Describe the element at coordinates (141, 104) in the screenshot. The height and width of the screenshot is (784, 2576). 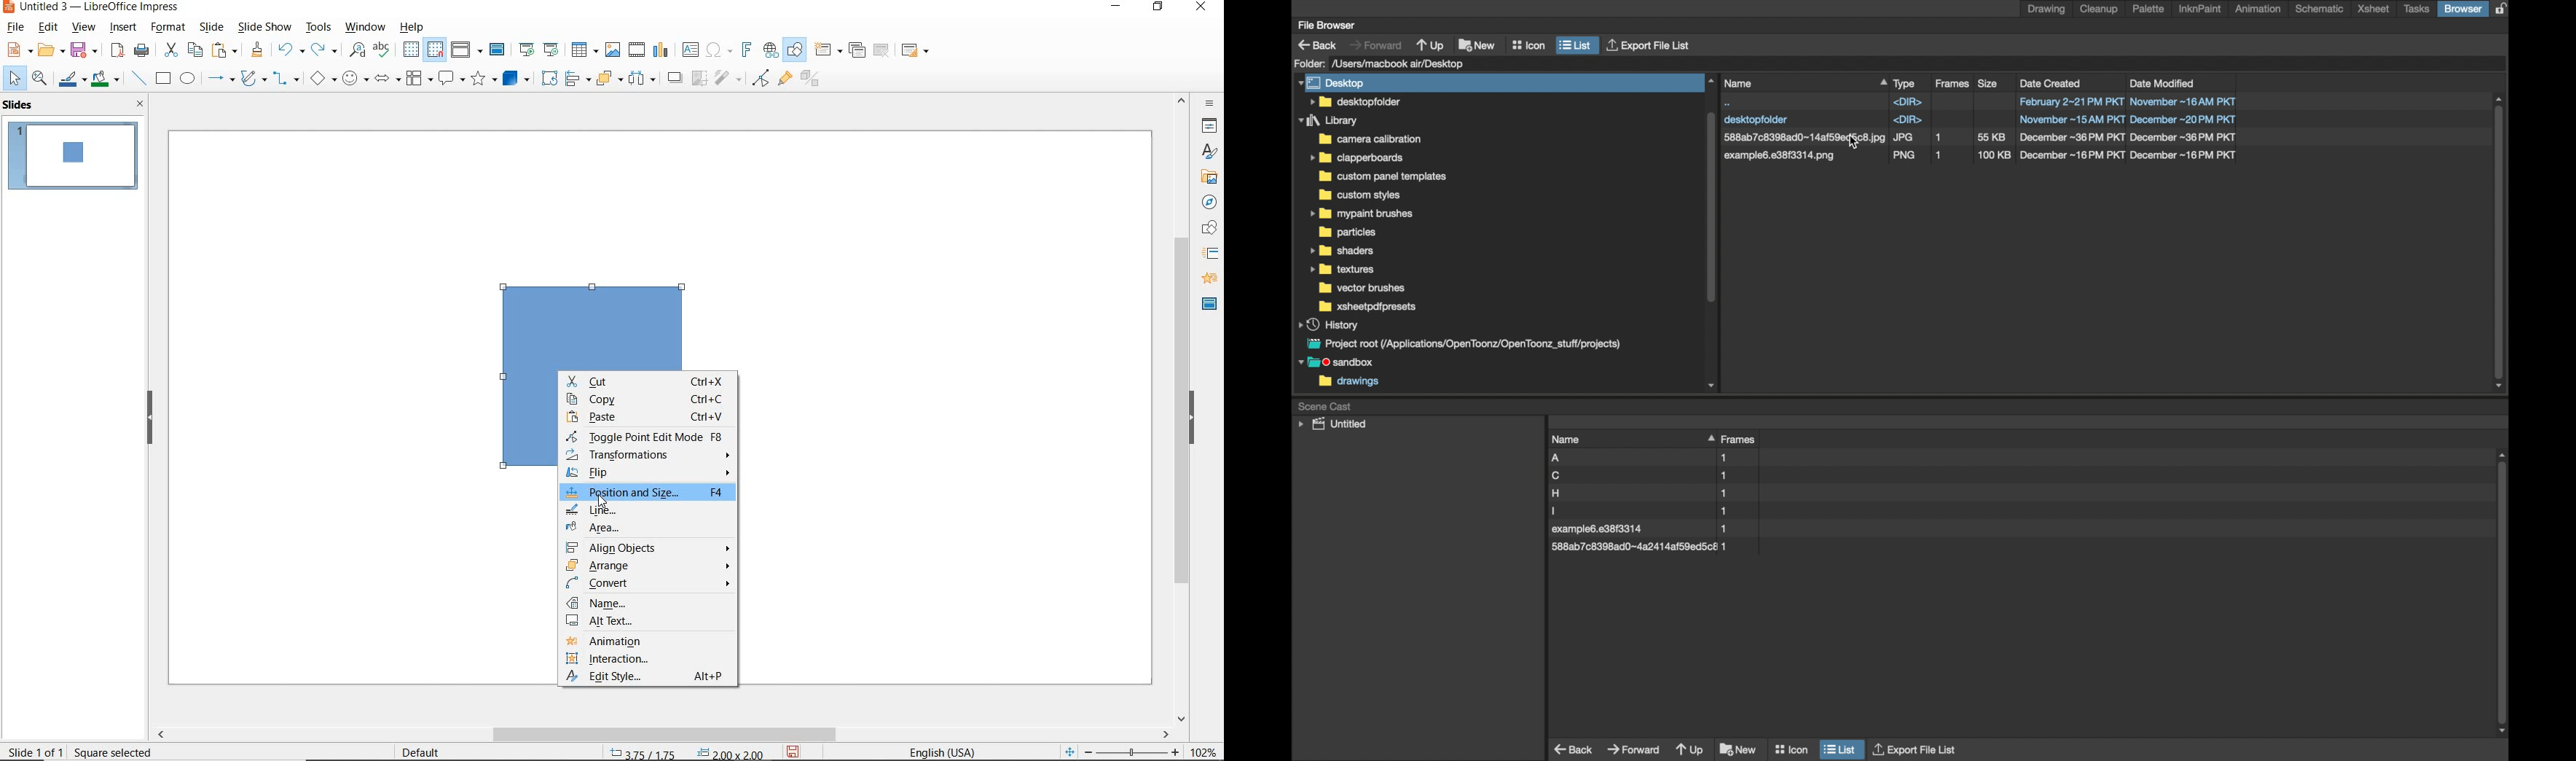
I see `close` at that location.